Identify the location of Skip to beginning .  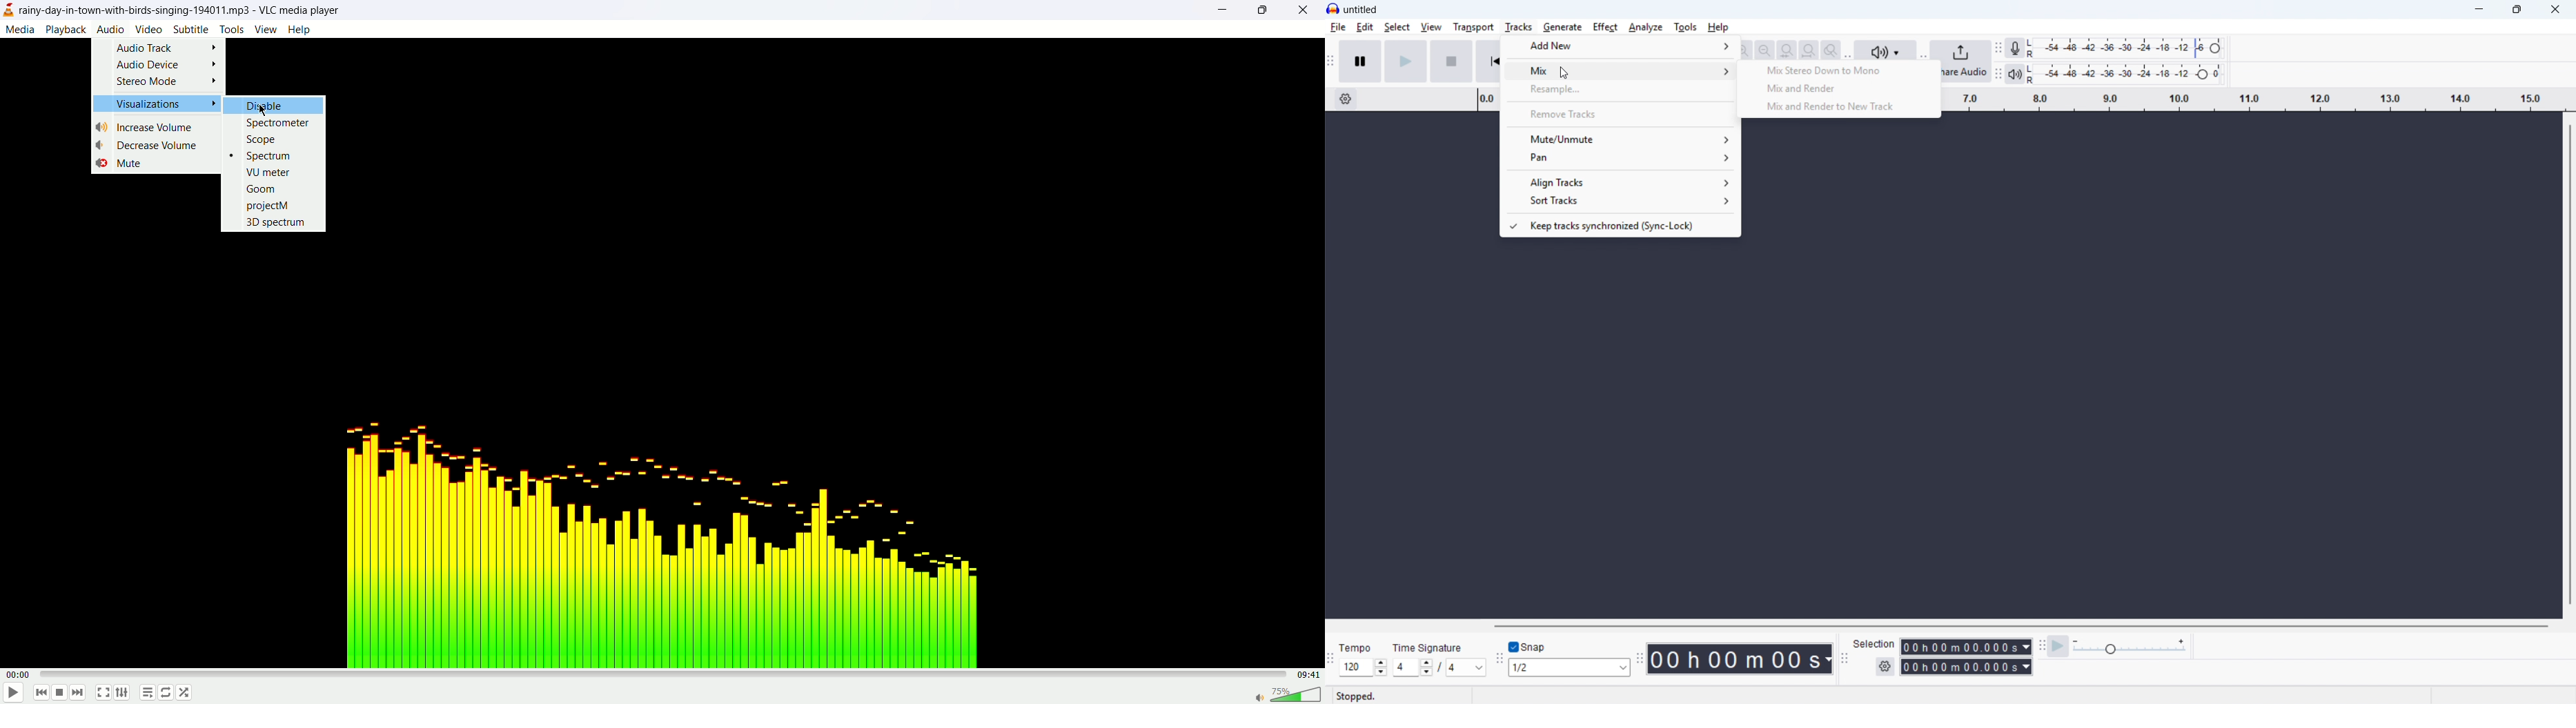
(1489, 62).